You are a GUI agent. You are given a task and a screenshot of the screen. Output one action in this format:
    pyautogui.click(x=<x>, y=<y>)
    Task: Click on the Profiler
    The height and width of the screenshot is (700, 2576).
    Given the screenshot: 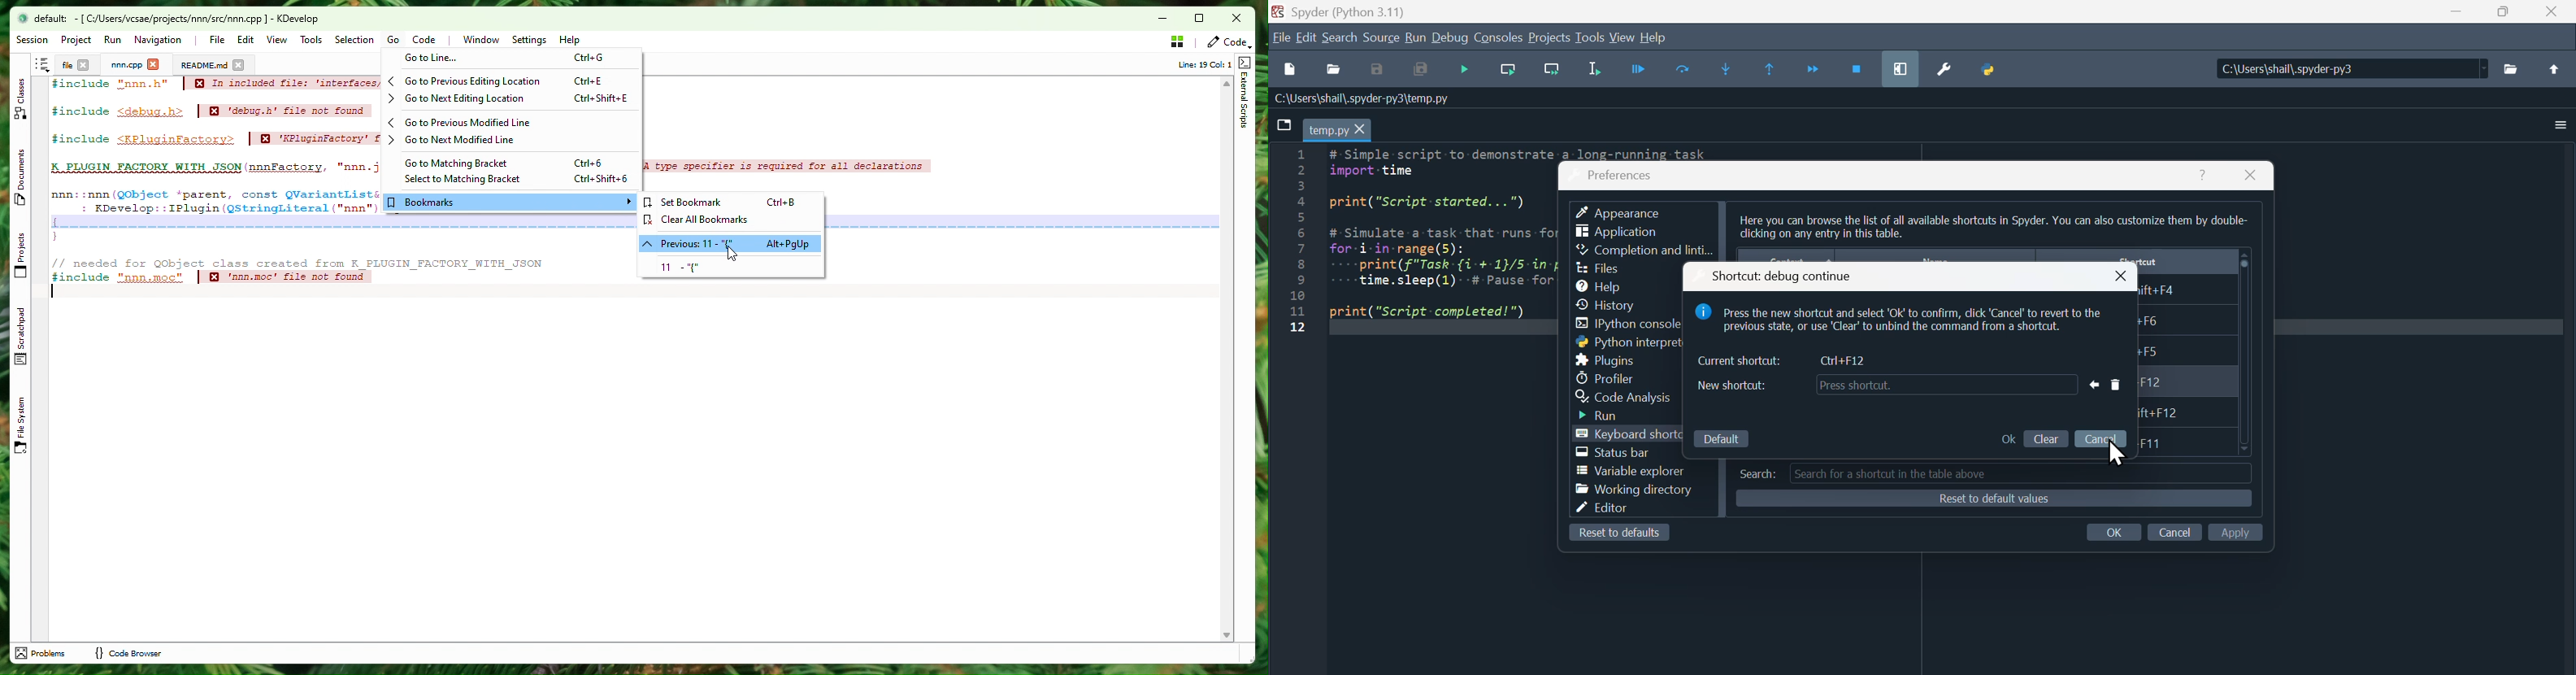 What is the action you would take?
    pyautogui.click(x=1611, y=377)
    